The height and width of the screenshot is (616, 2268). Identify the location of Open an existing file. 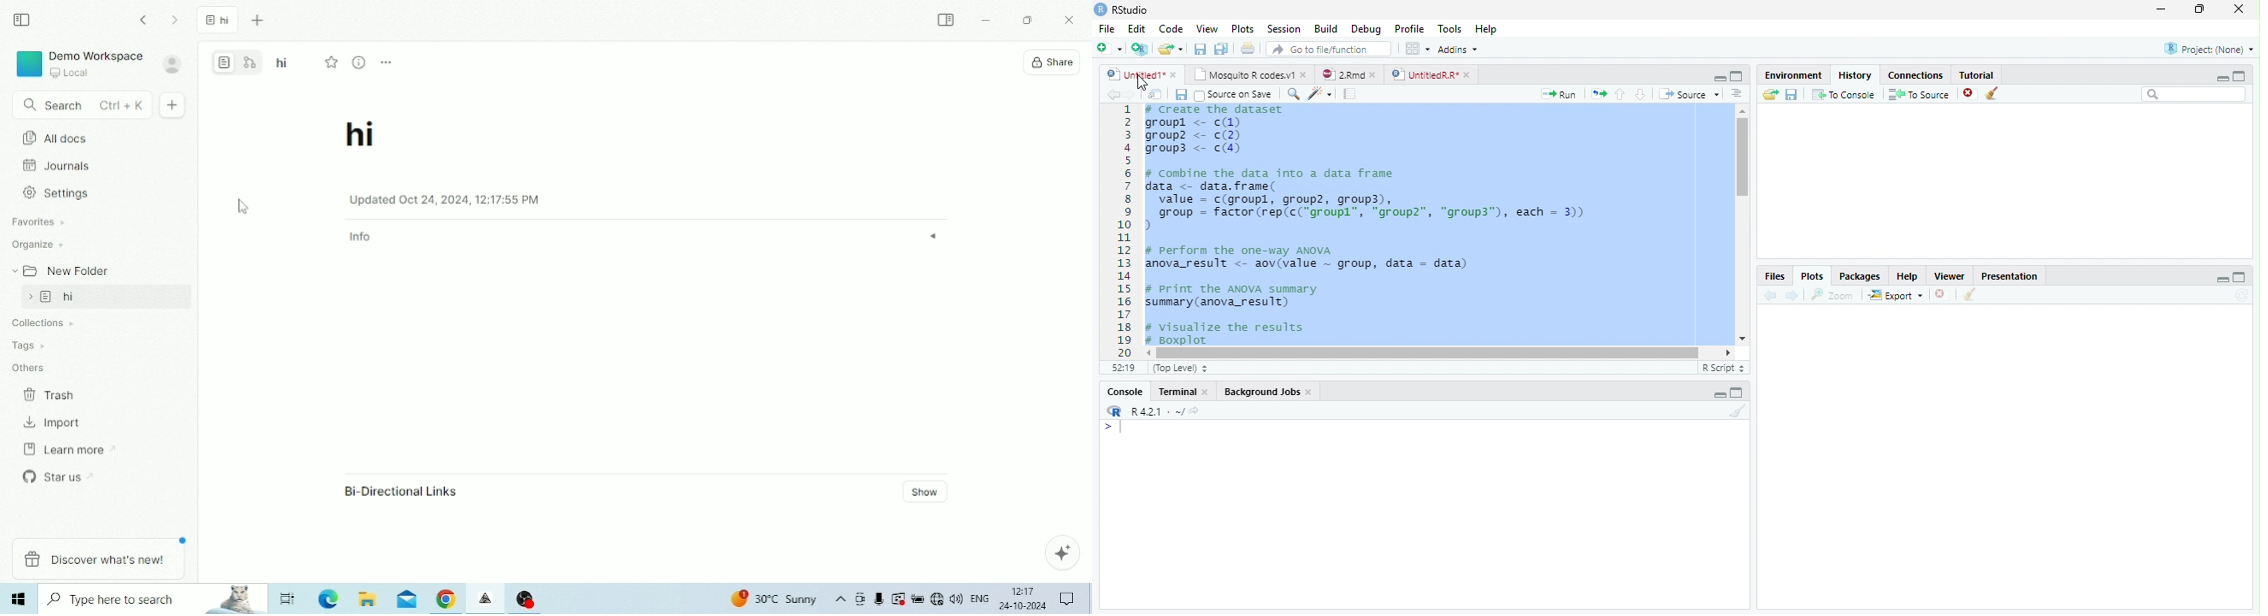
(1171, 49).